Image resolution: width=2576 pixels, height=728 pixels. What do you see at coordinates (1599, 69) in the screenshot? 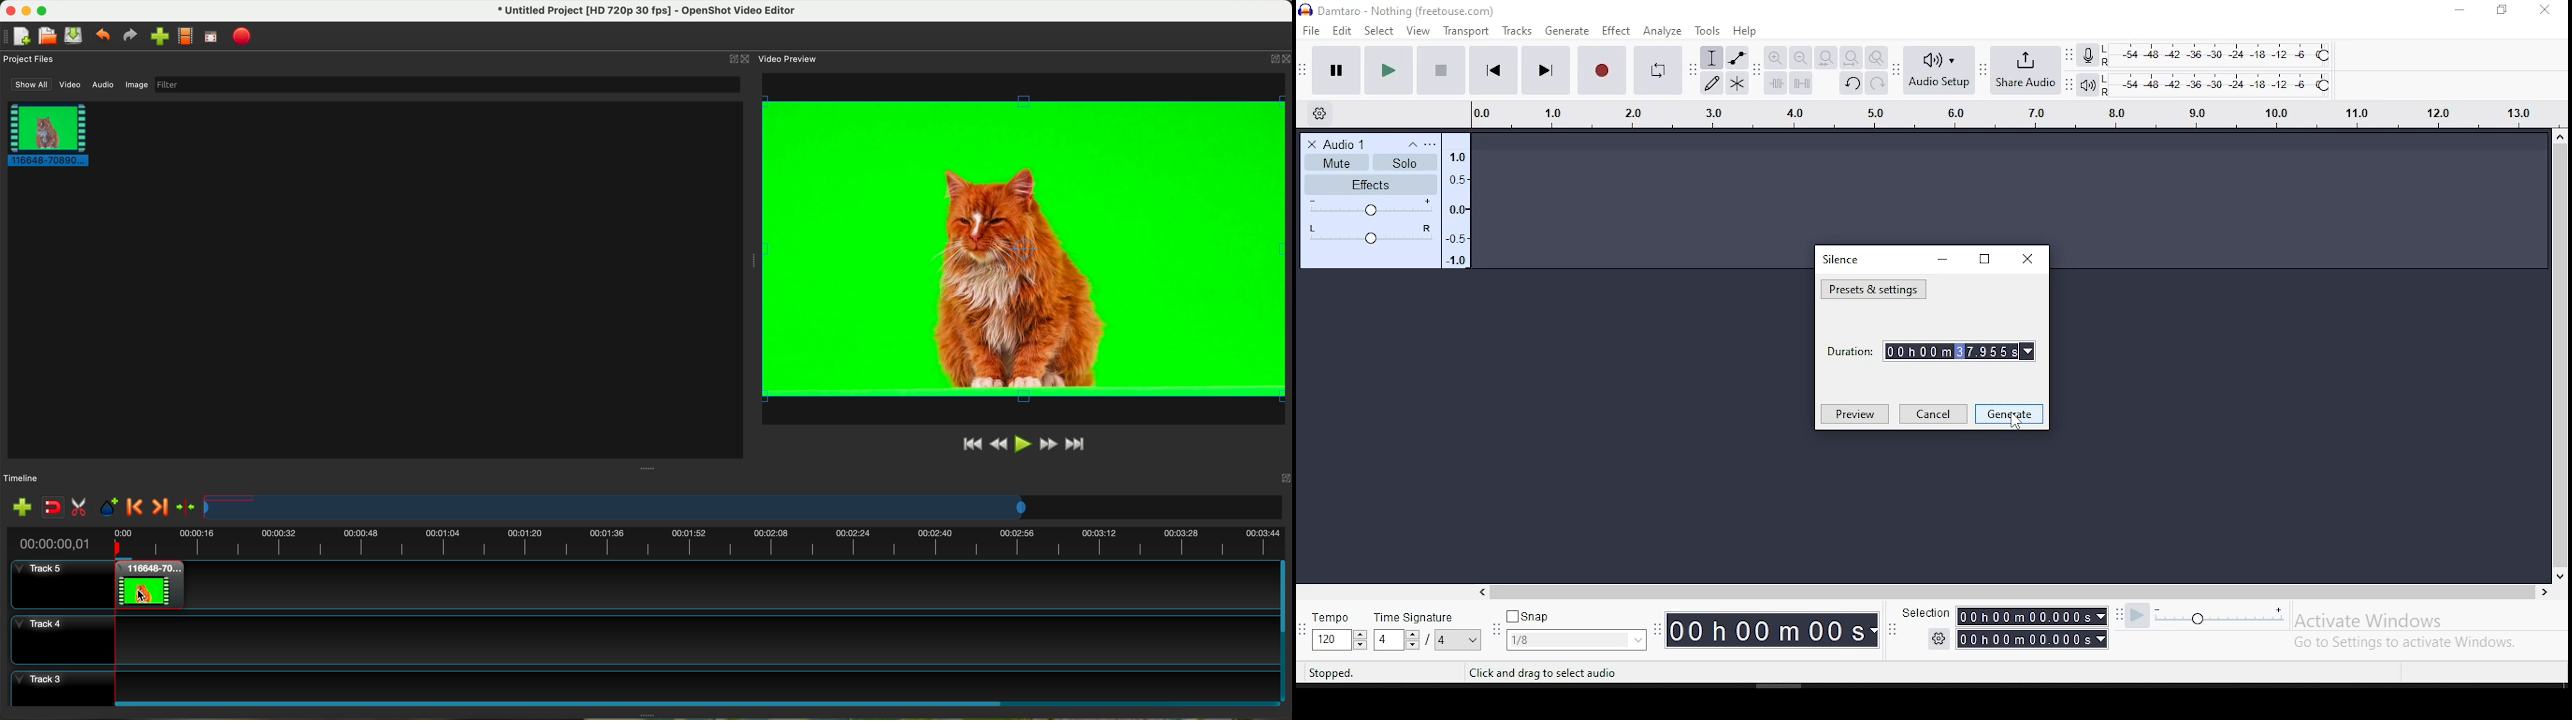
I see `record` at bounding box center [1599, 69].